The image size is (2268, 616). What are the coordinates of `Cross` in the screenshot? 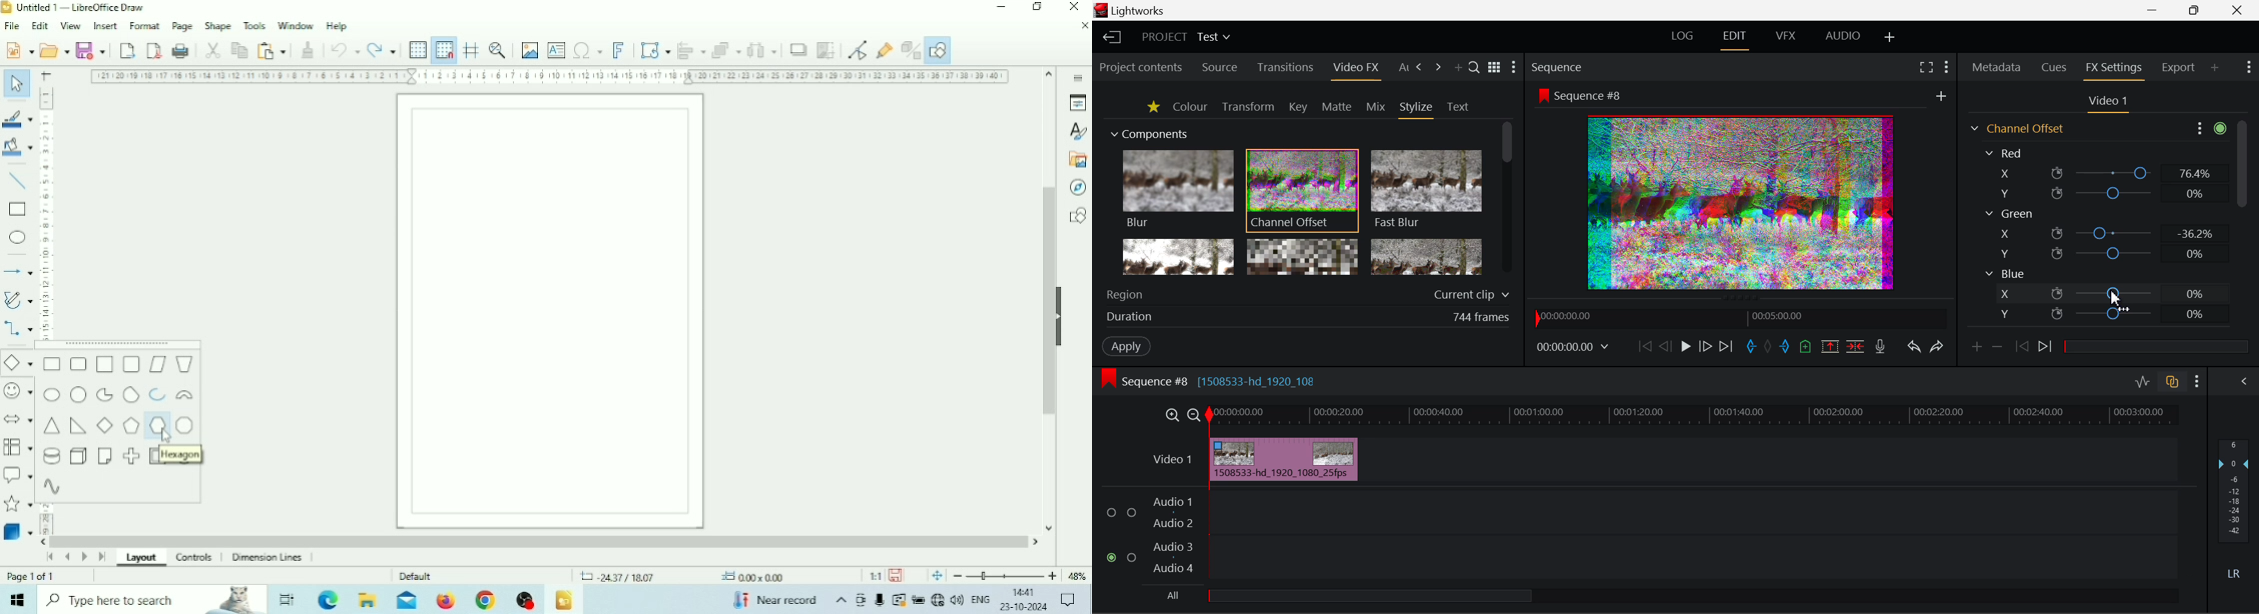 It's located at (131, 456).